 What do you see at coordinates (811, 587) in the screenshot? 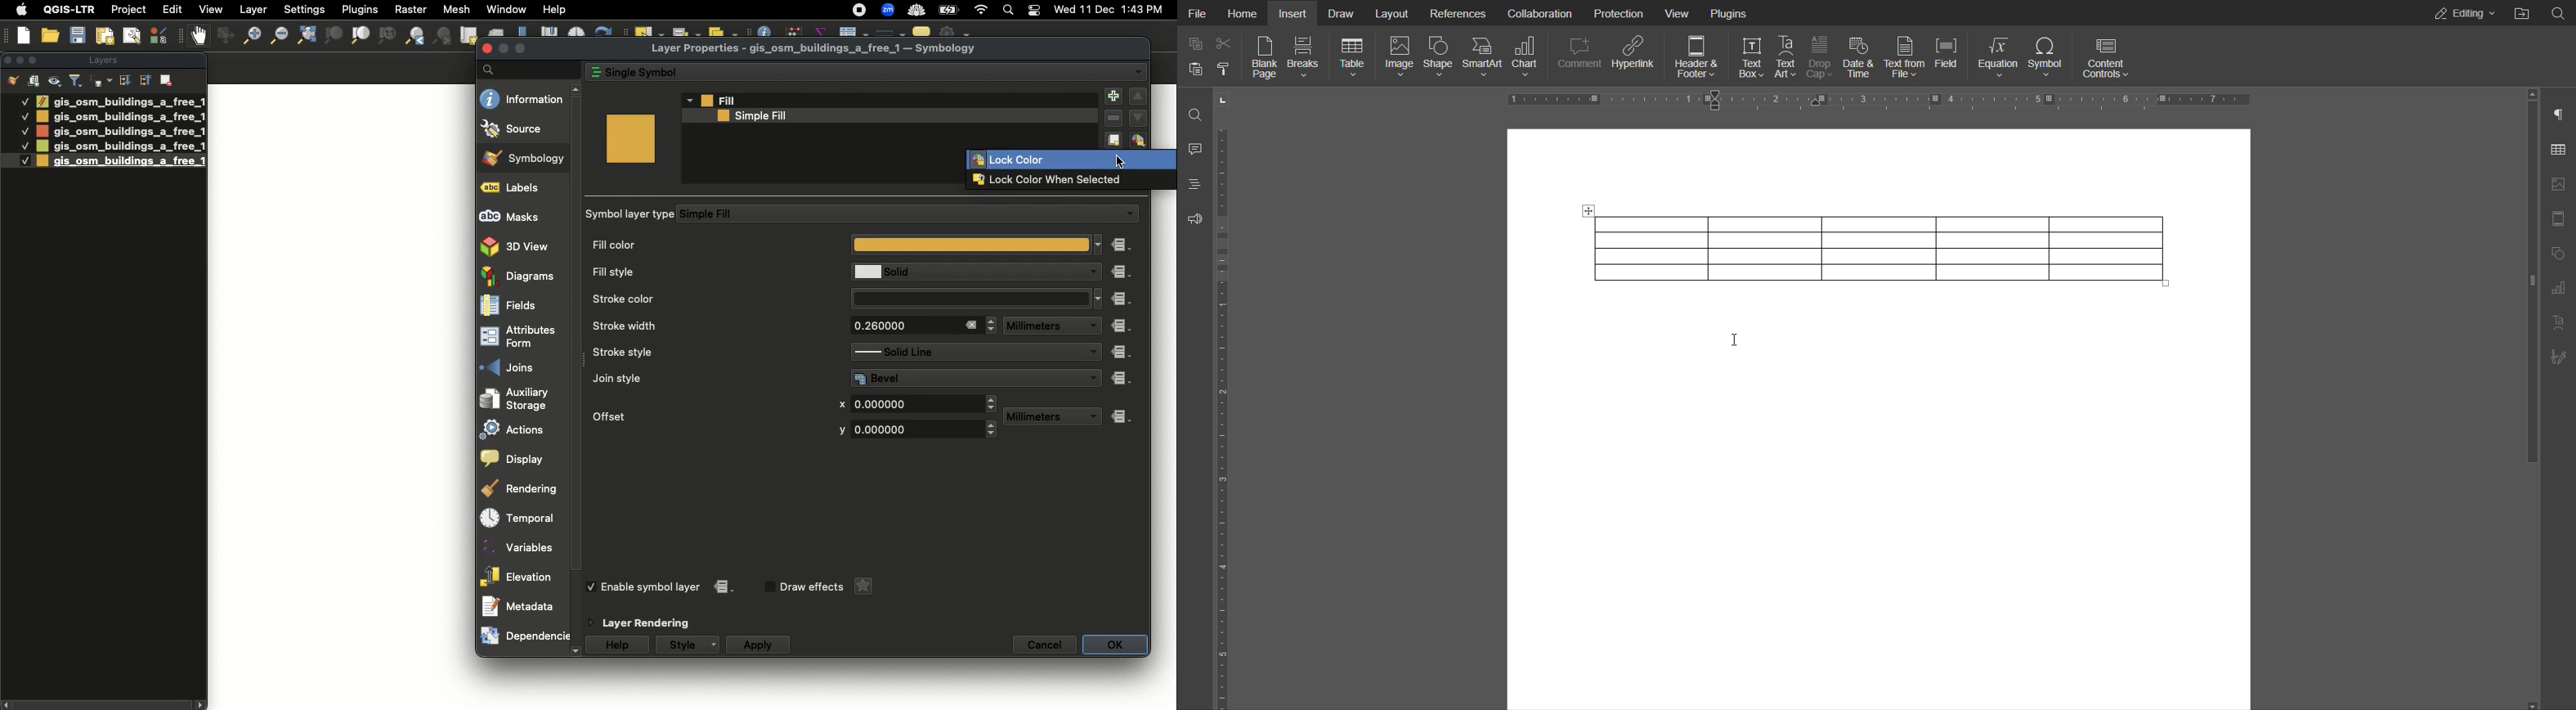
I see `Draw effects` at bounding box center [811, 587].